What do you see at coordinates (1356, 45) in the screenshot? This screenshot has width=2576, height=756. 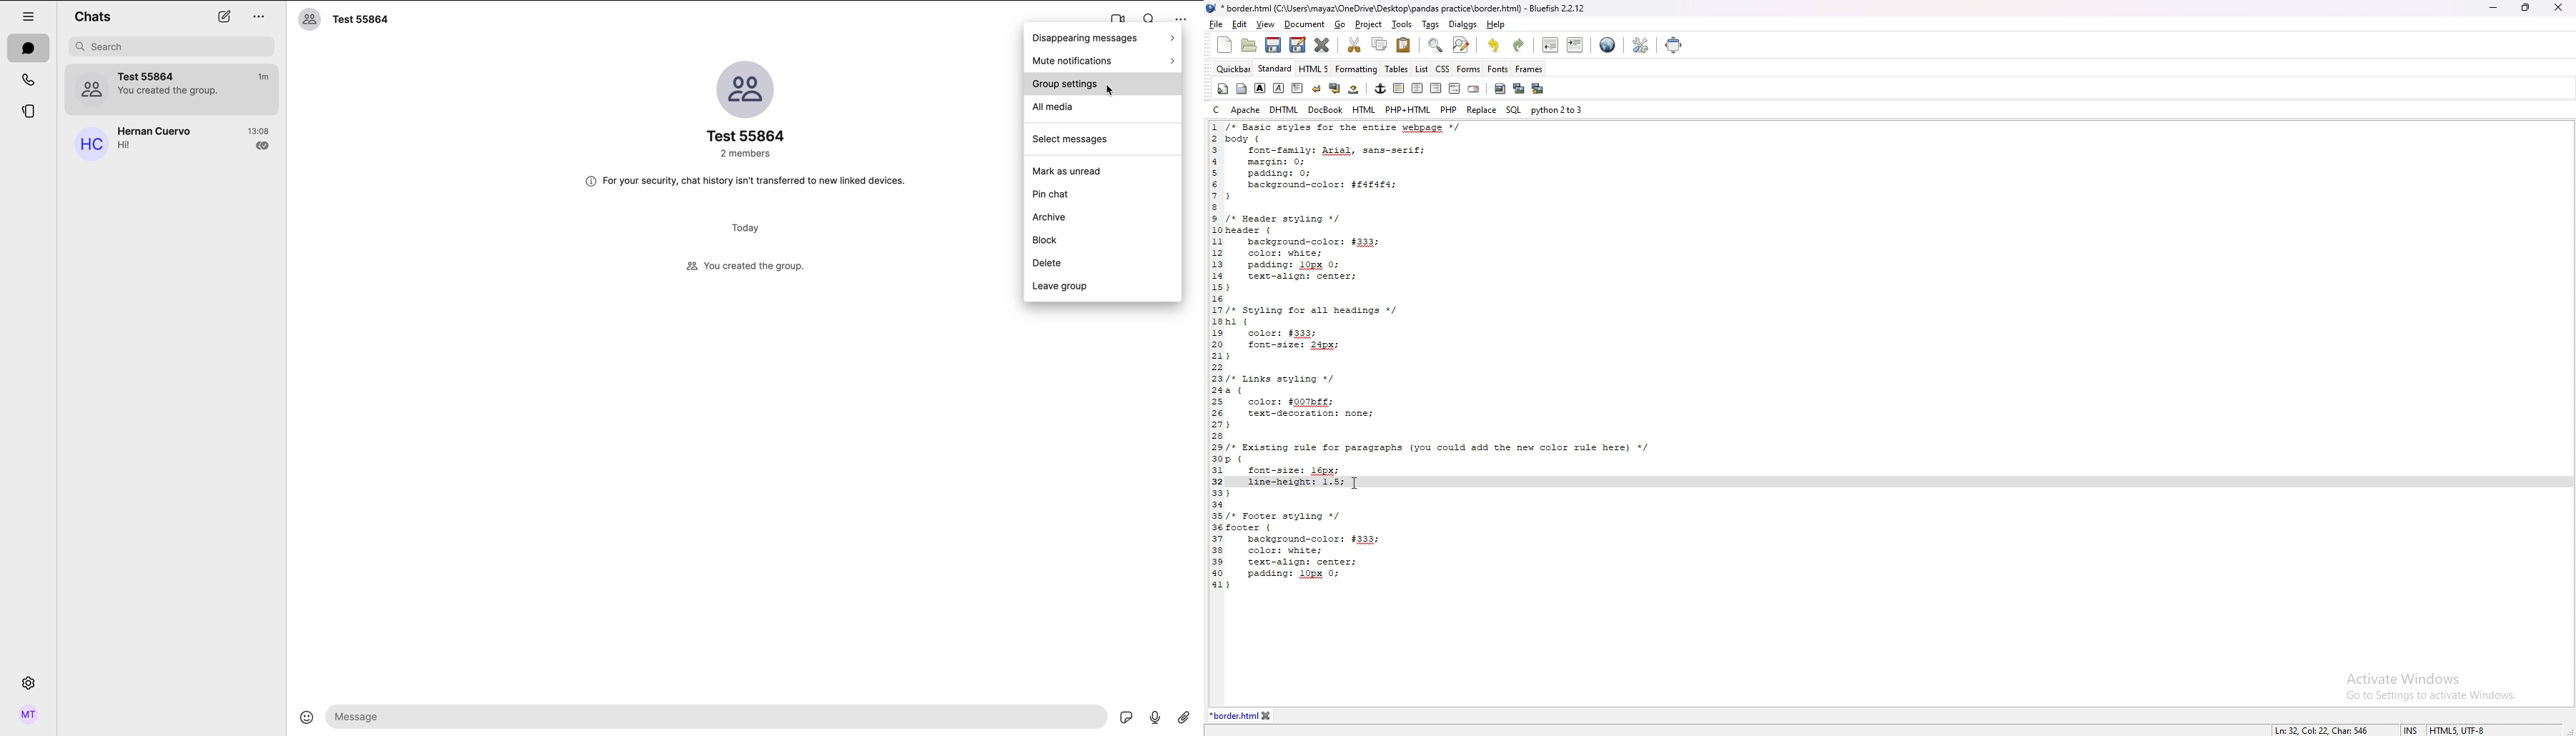 I see `cut` at bounding box center [1356, 45].